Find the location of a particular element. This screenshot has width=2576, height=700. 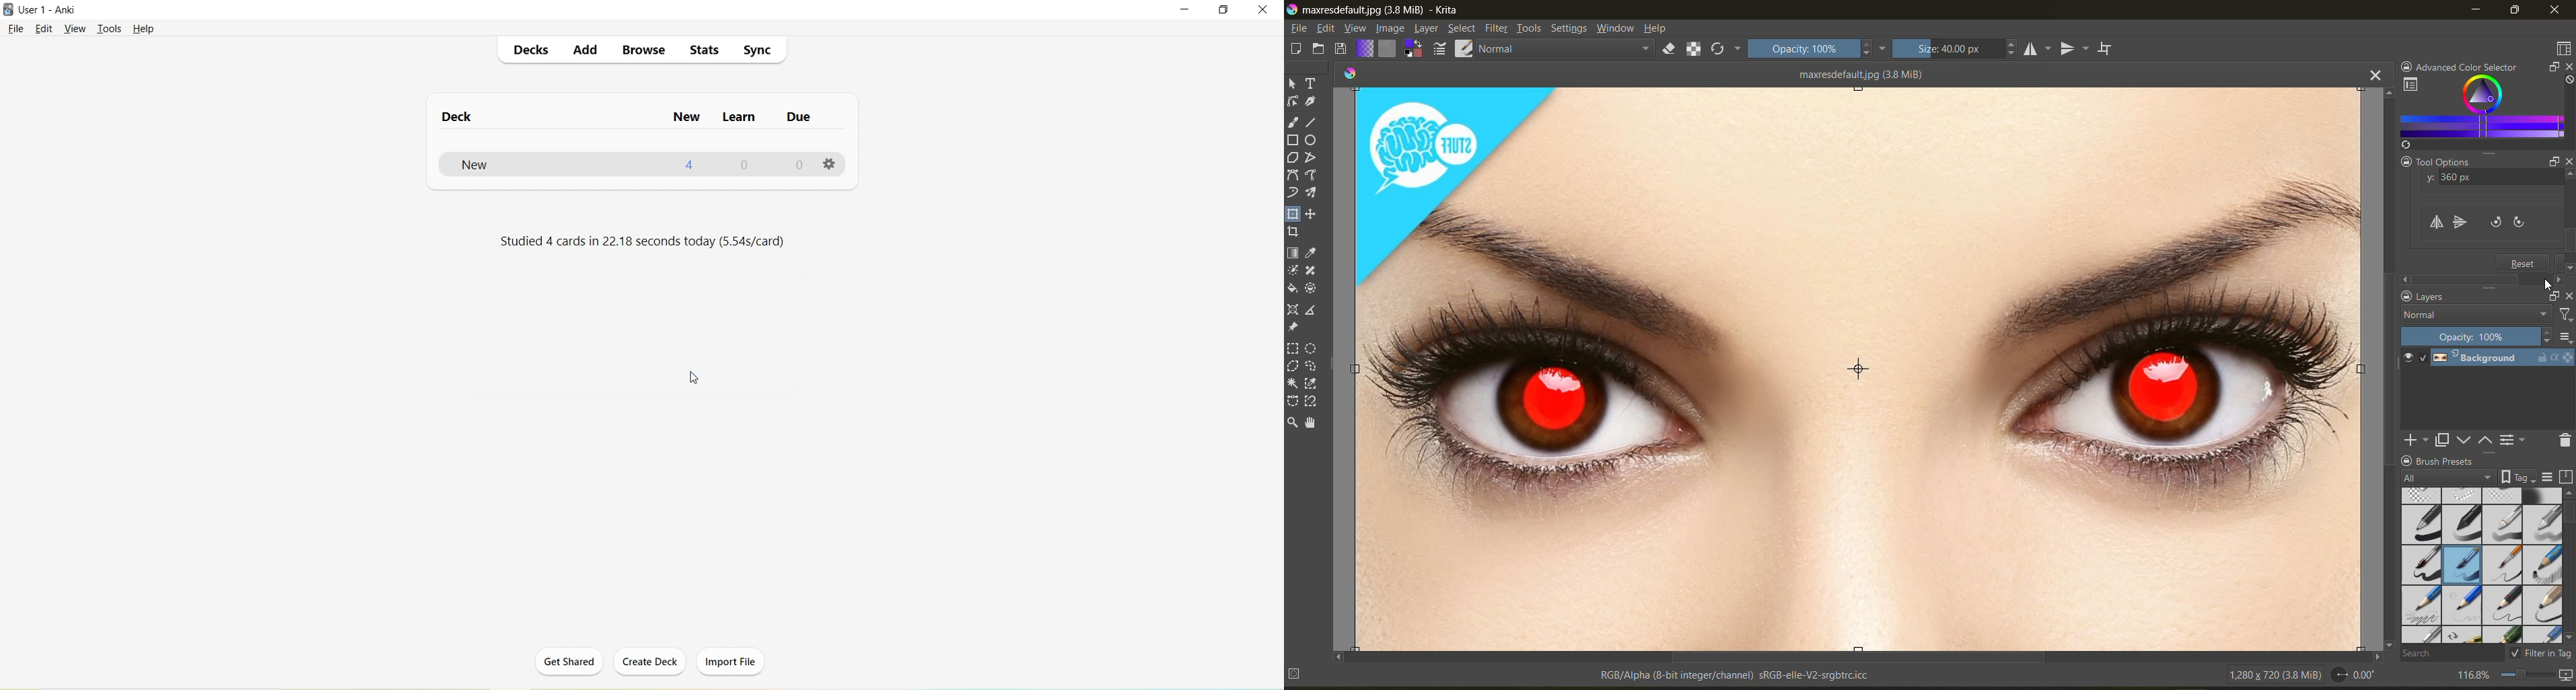

Deck is located at coordinates (458, 119).